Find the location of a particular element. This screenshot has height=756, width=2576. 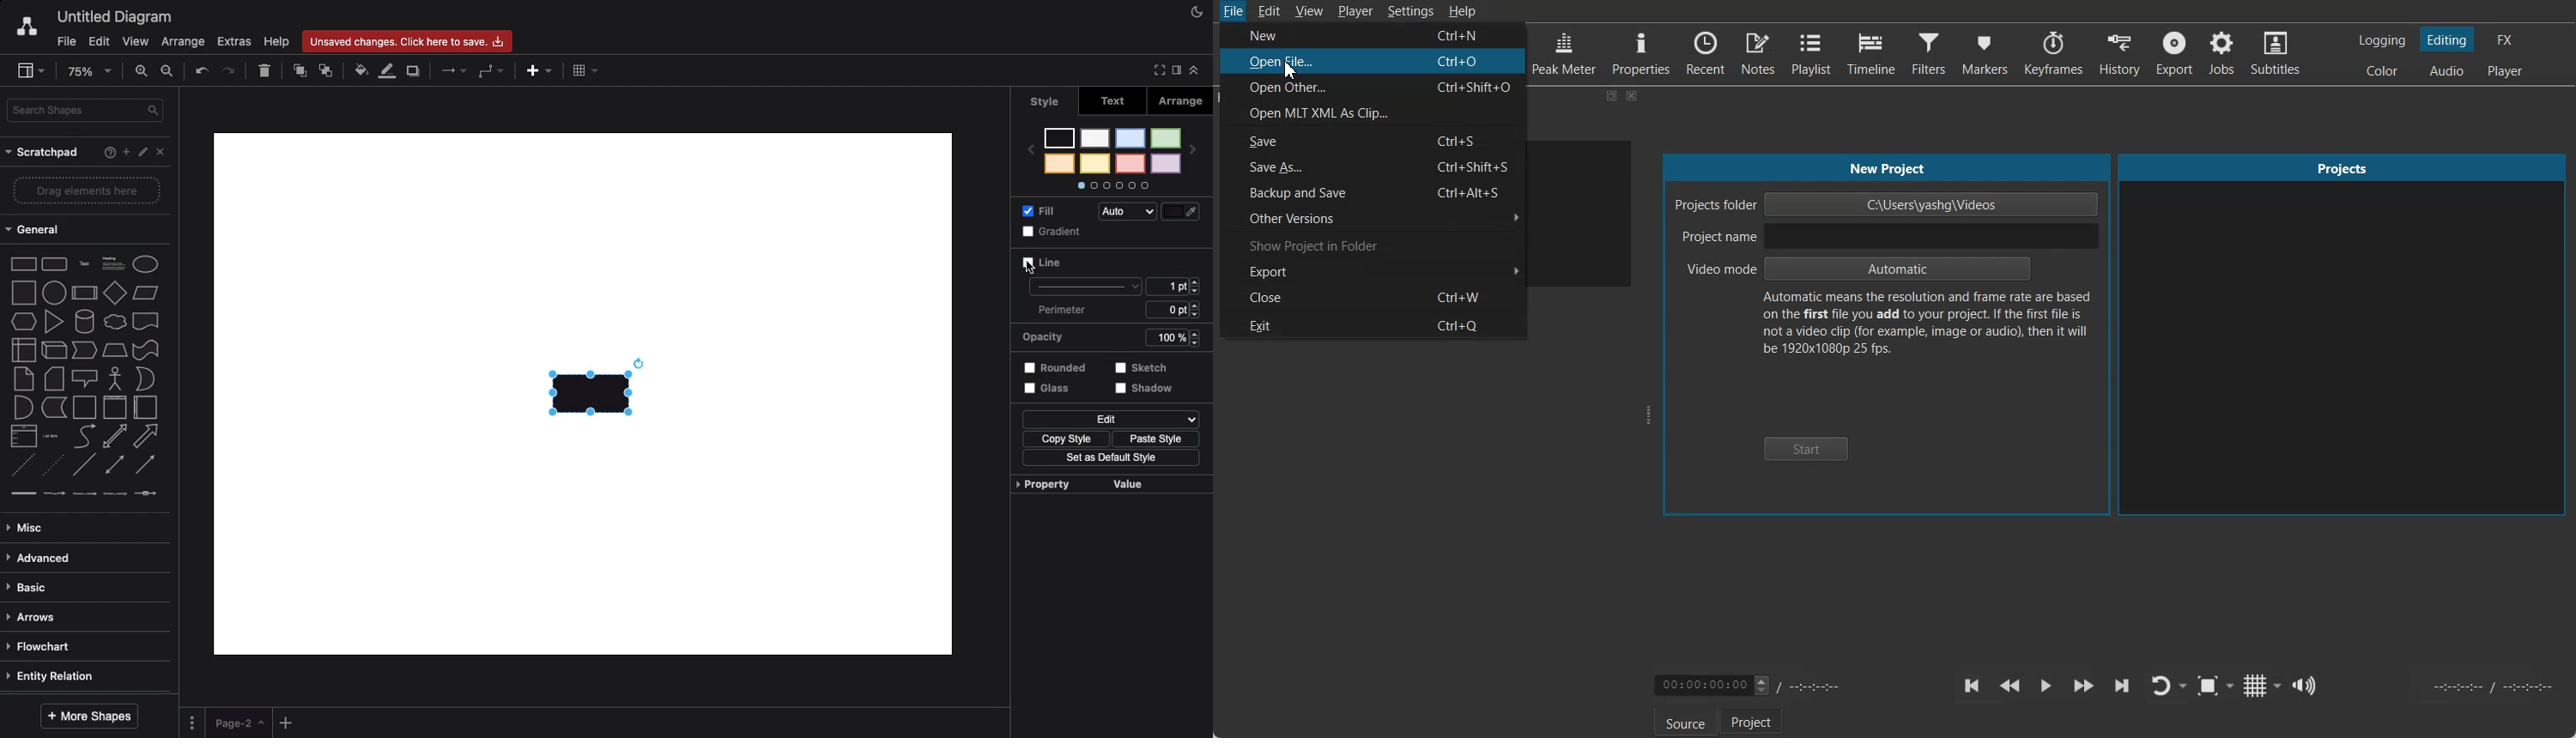

Window adjuster is located at coordinates (1650, 415).